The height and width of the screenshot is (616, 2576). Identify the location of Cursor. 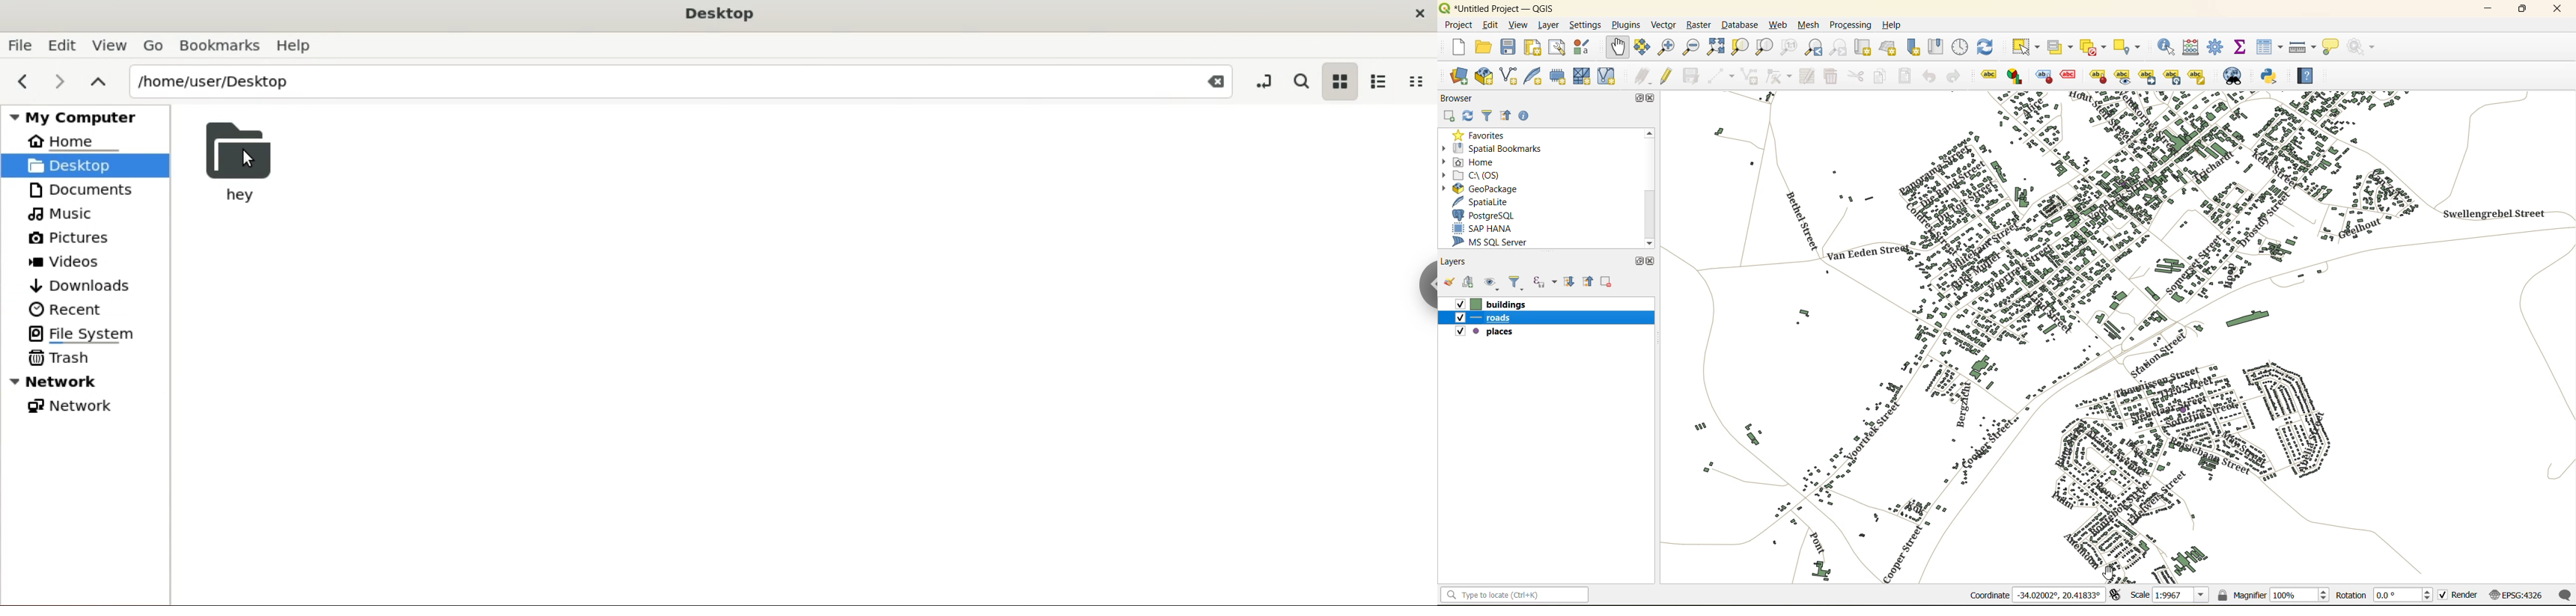
(248, 159).